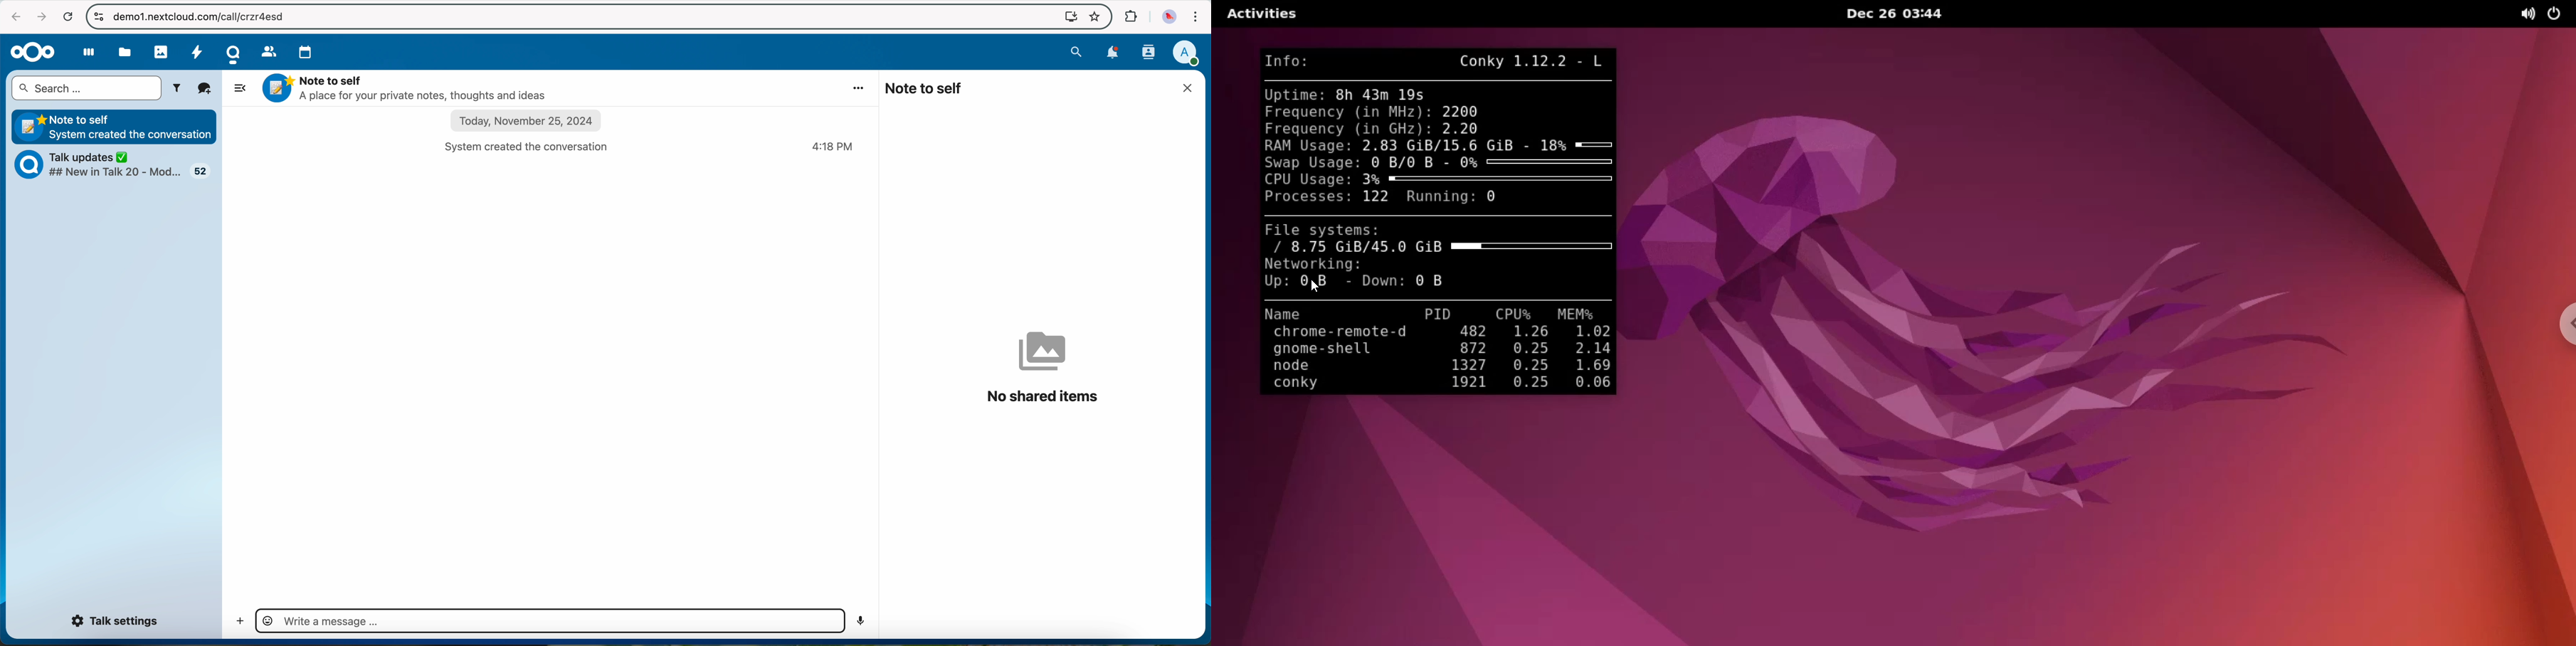 The image size is (2576, 672). What do you see at coordinates (1094, 17) in the screenshot?
I see `favorites` at bounding box center [1094, 17].